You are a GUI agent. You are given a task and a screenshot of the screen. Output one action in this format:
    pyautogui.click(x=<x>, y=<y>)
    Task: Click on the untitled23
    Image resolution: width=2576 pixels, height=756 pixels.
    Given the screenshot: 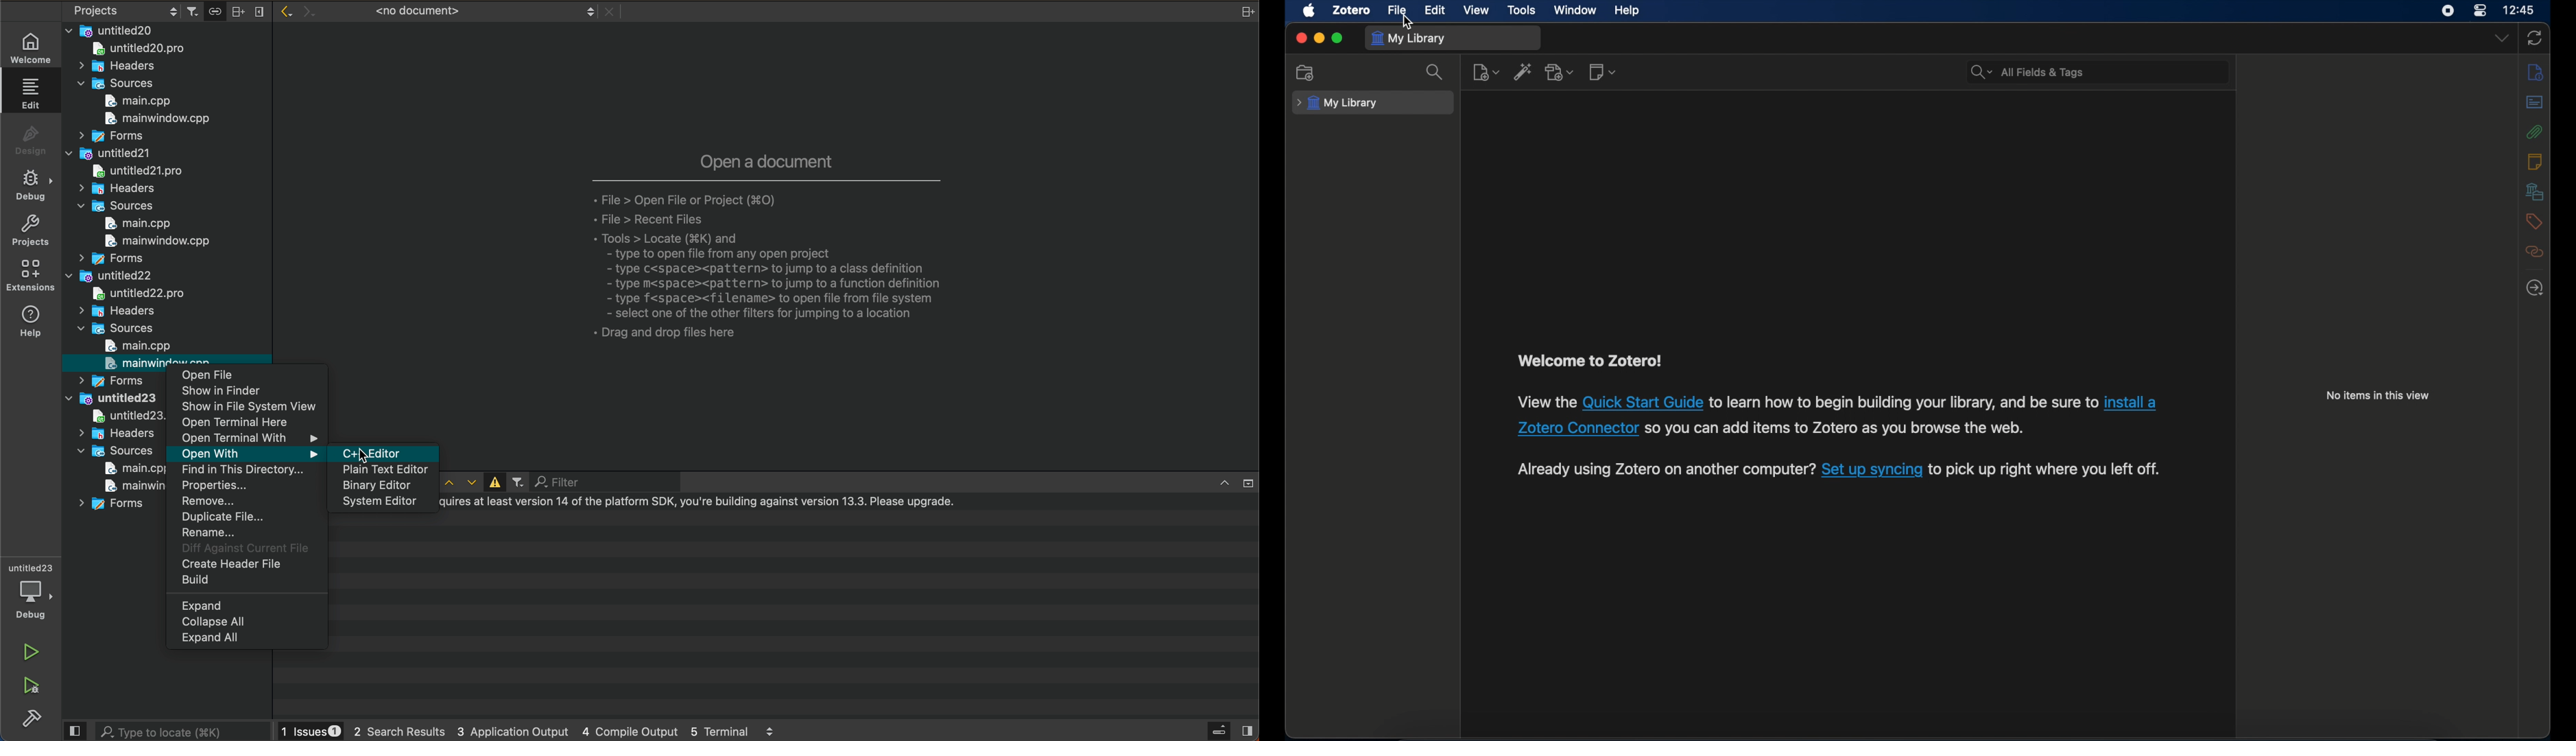 What is the action you would take?
    pyautogui.click(x=112, y=398)
    